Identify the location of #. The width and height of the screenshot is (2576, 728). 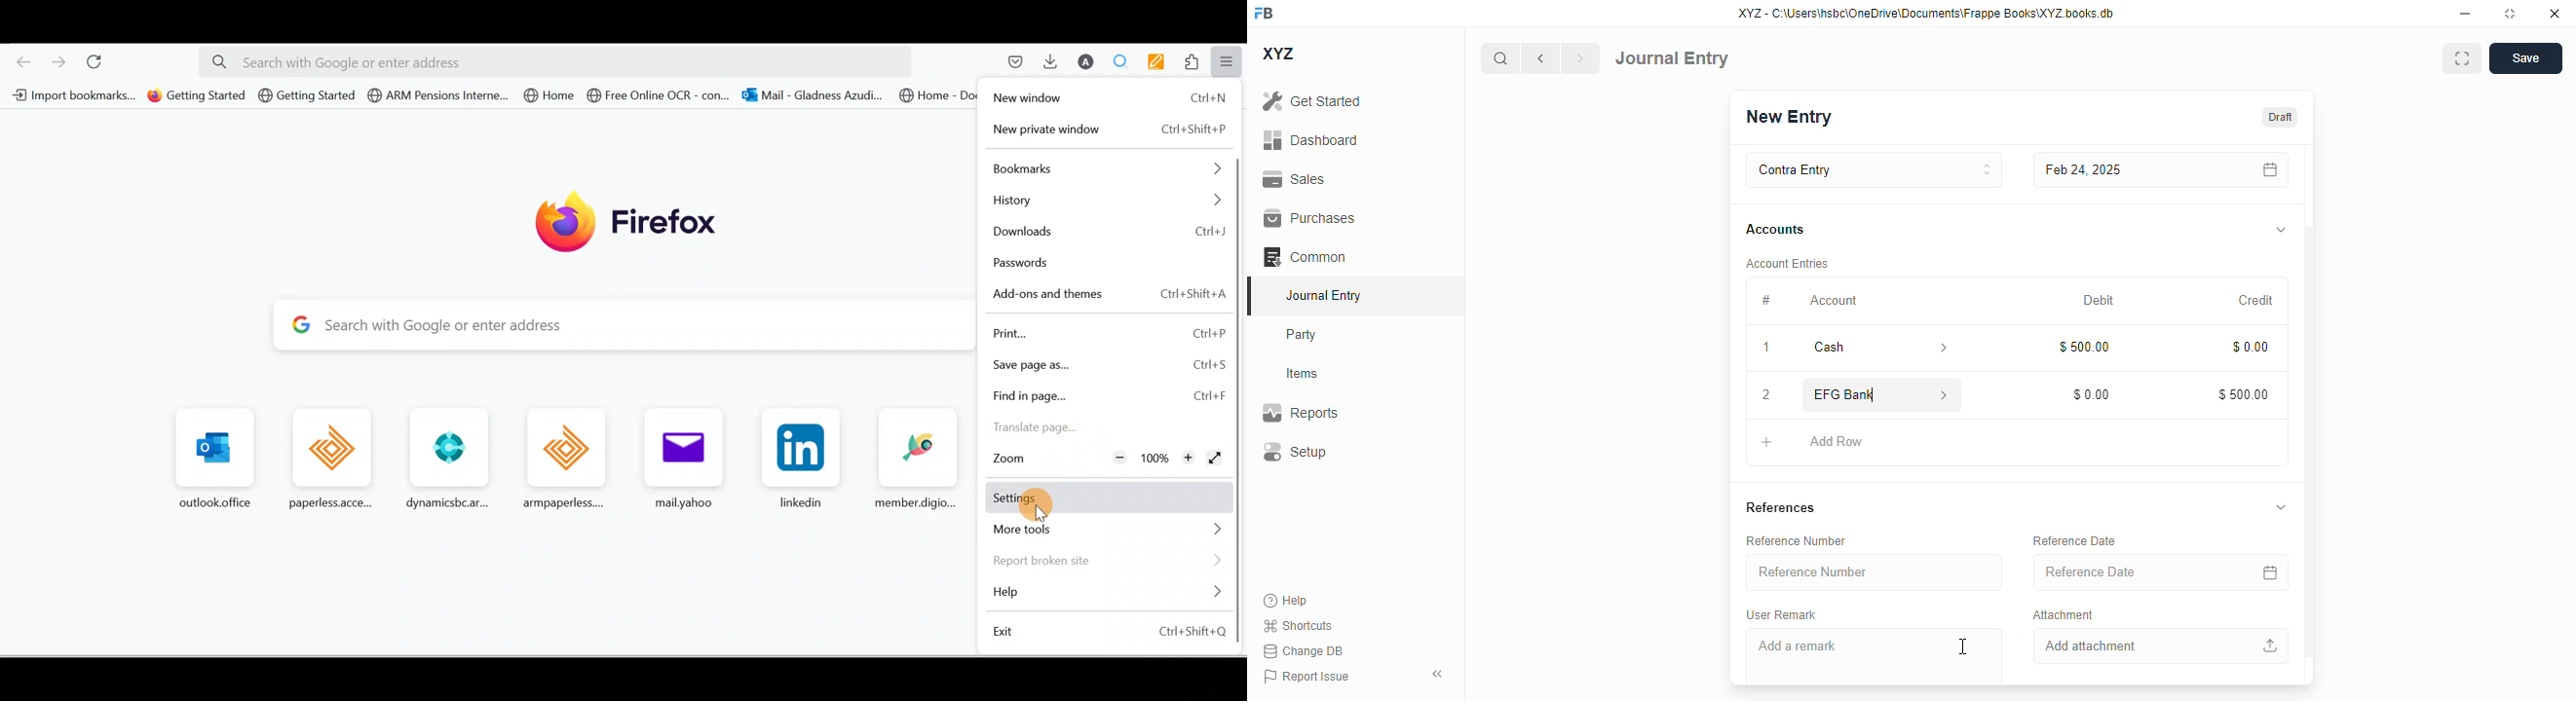
(1765, 302).